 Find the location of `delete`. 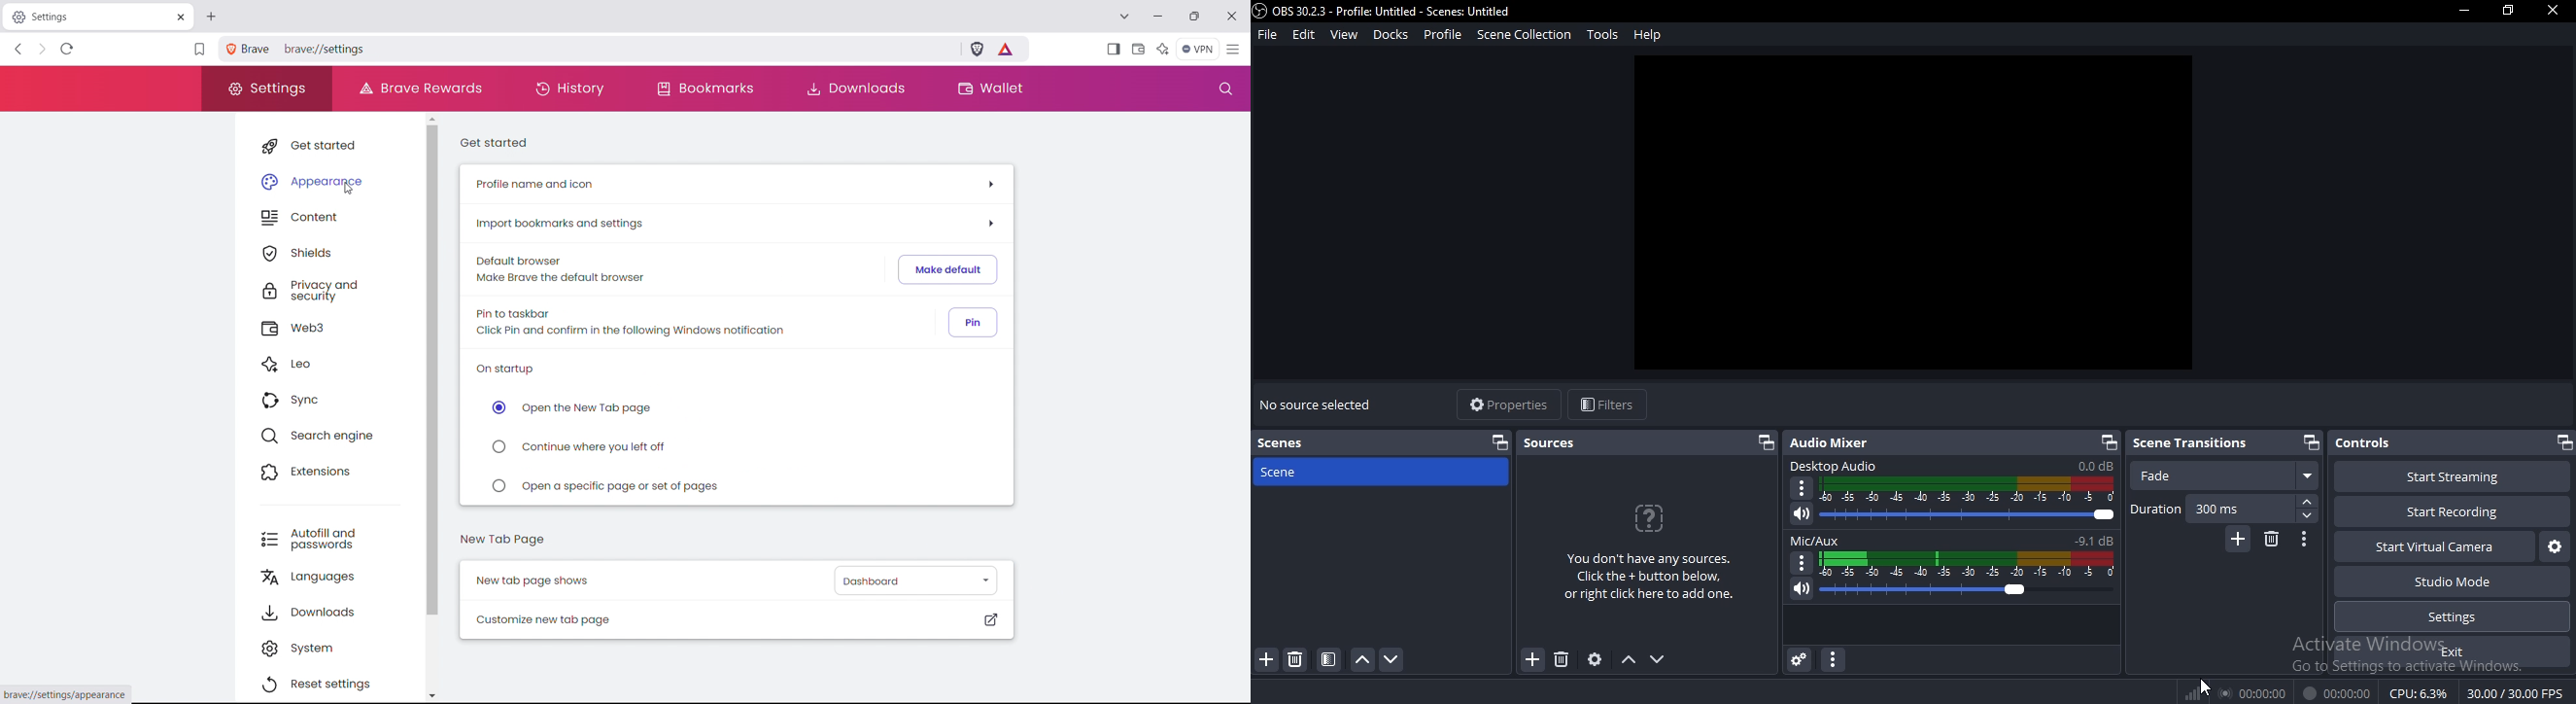

delete is located at coordinates (1562, 658).